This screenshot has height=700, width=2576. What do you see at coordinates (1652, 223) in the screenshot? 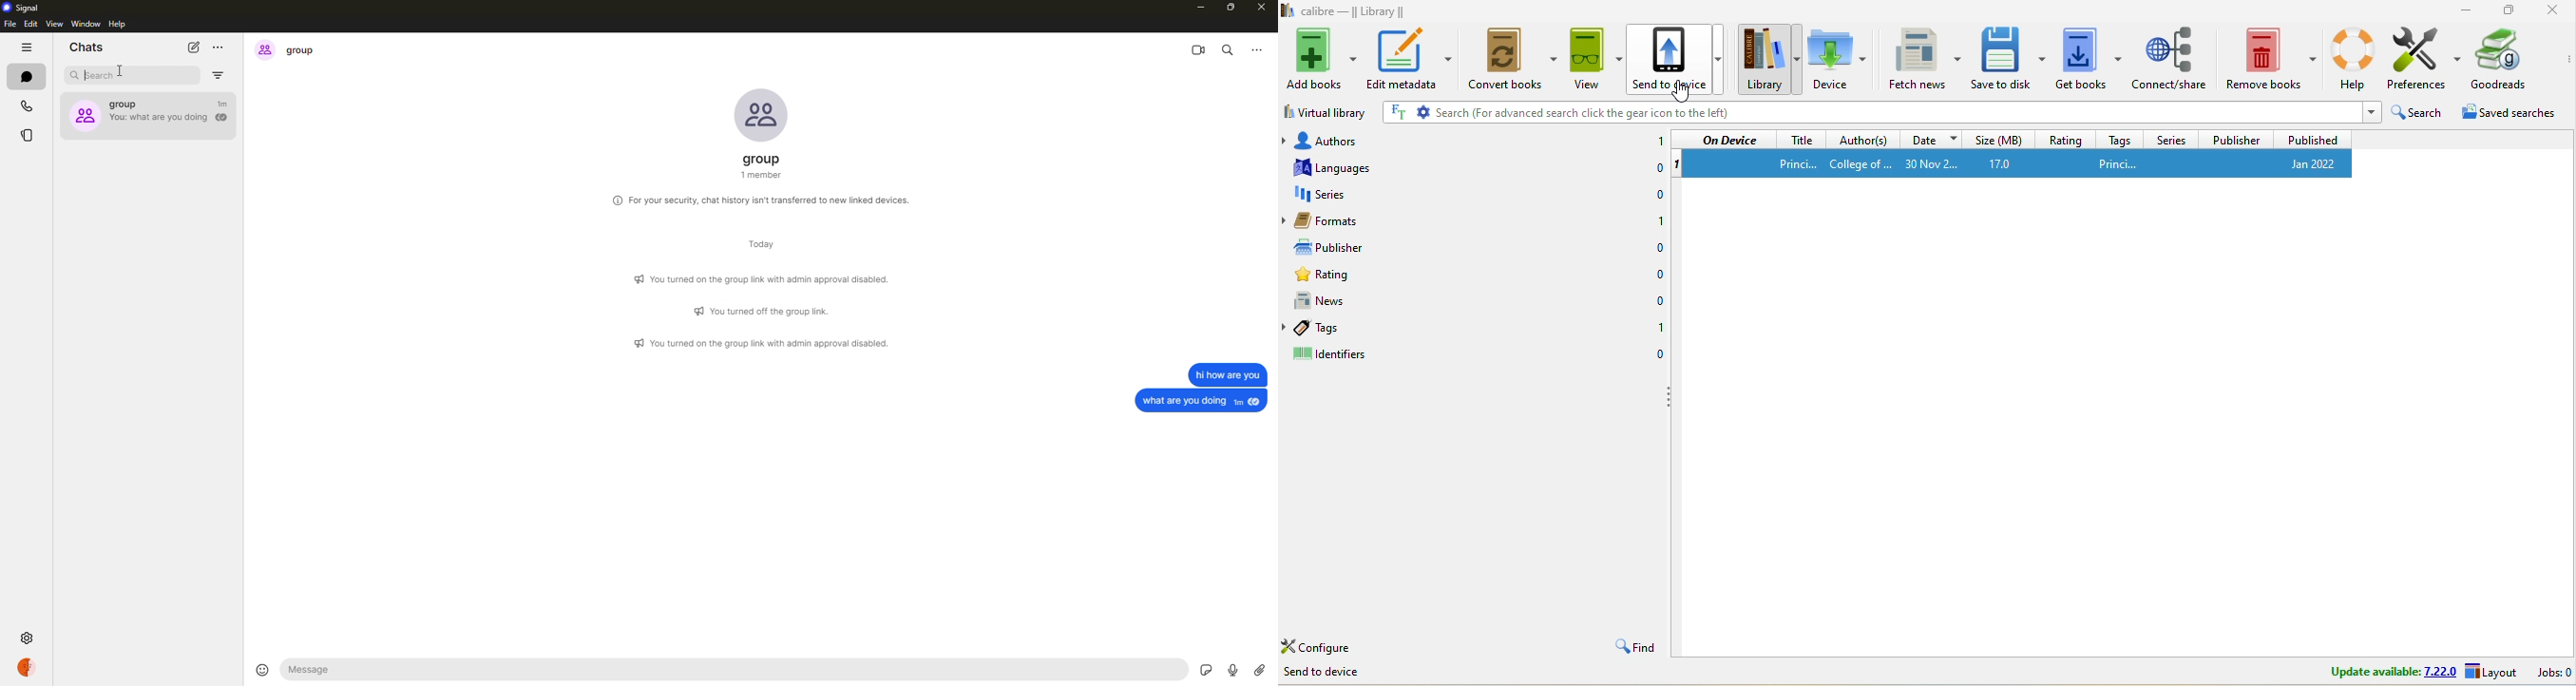
I see `1` at bounding box center [1652, 223].